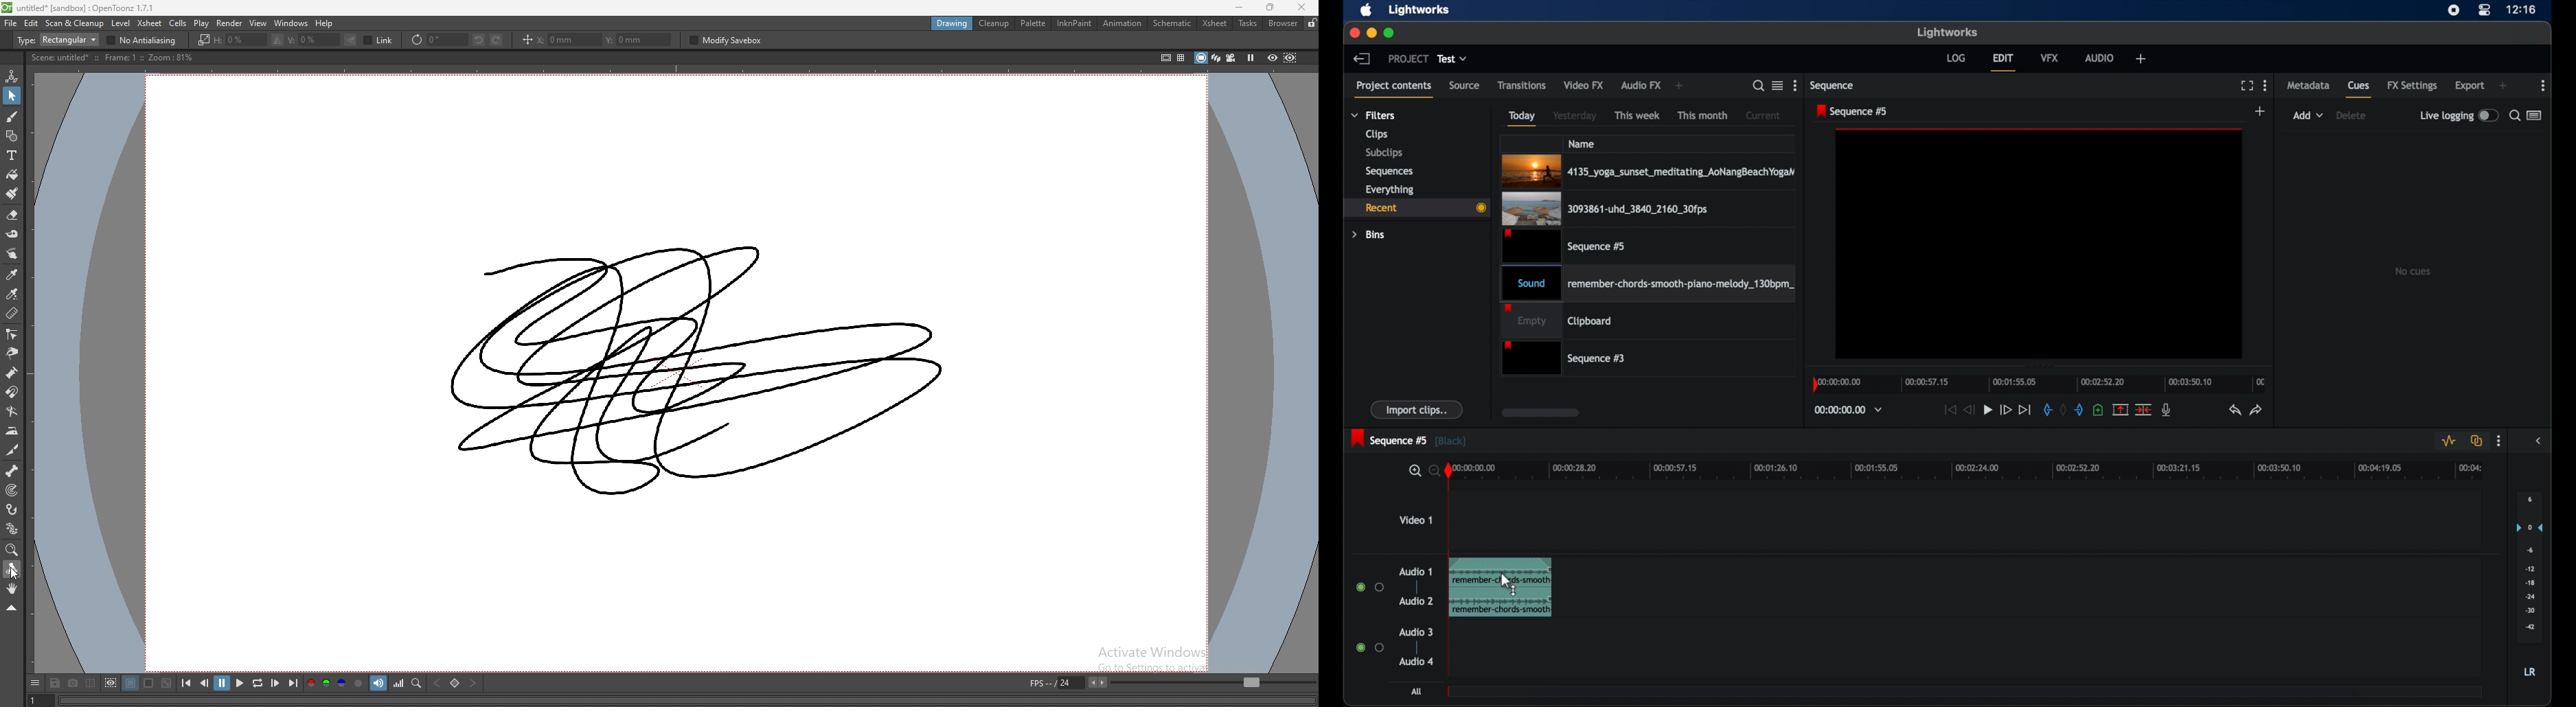 The height and width of the screenshot is (728, 2576). What do you see at coordinates (1417, 661) in the screenshot?
I see `audio 4` at bounding box center [1417, 661].